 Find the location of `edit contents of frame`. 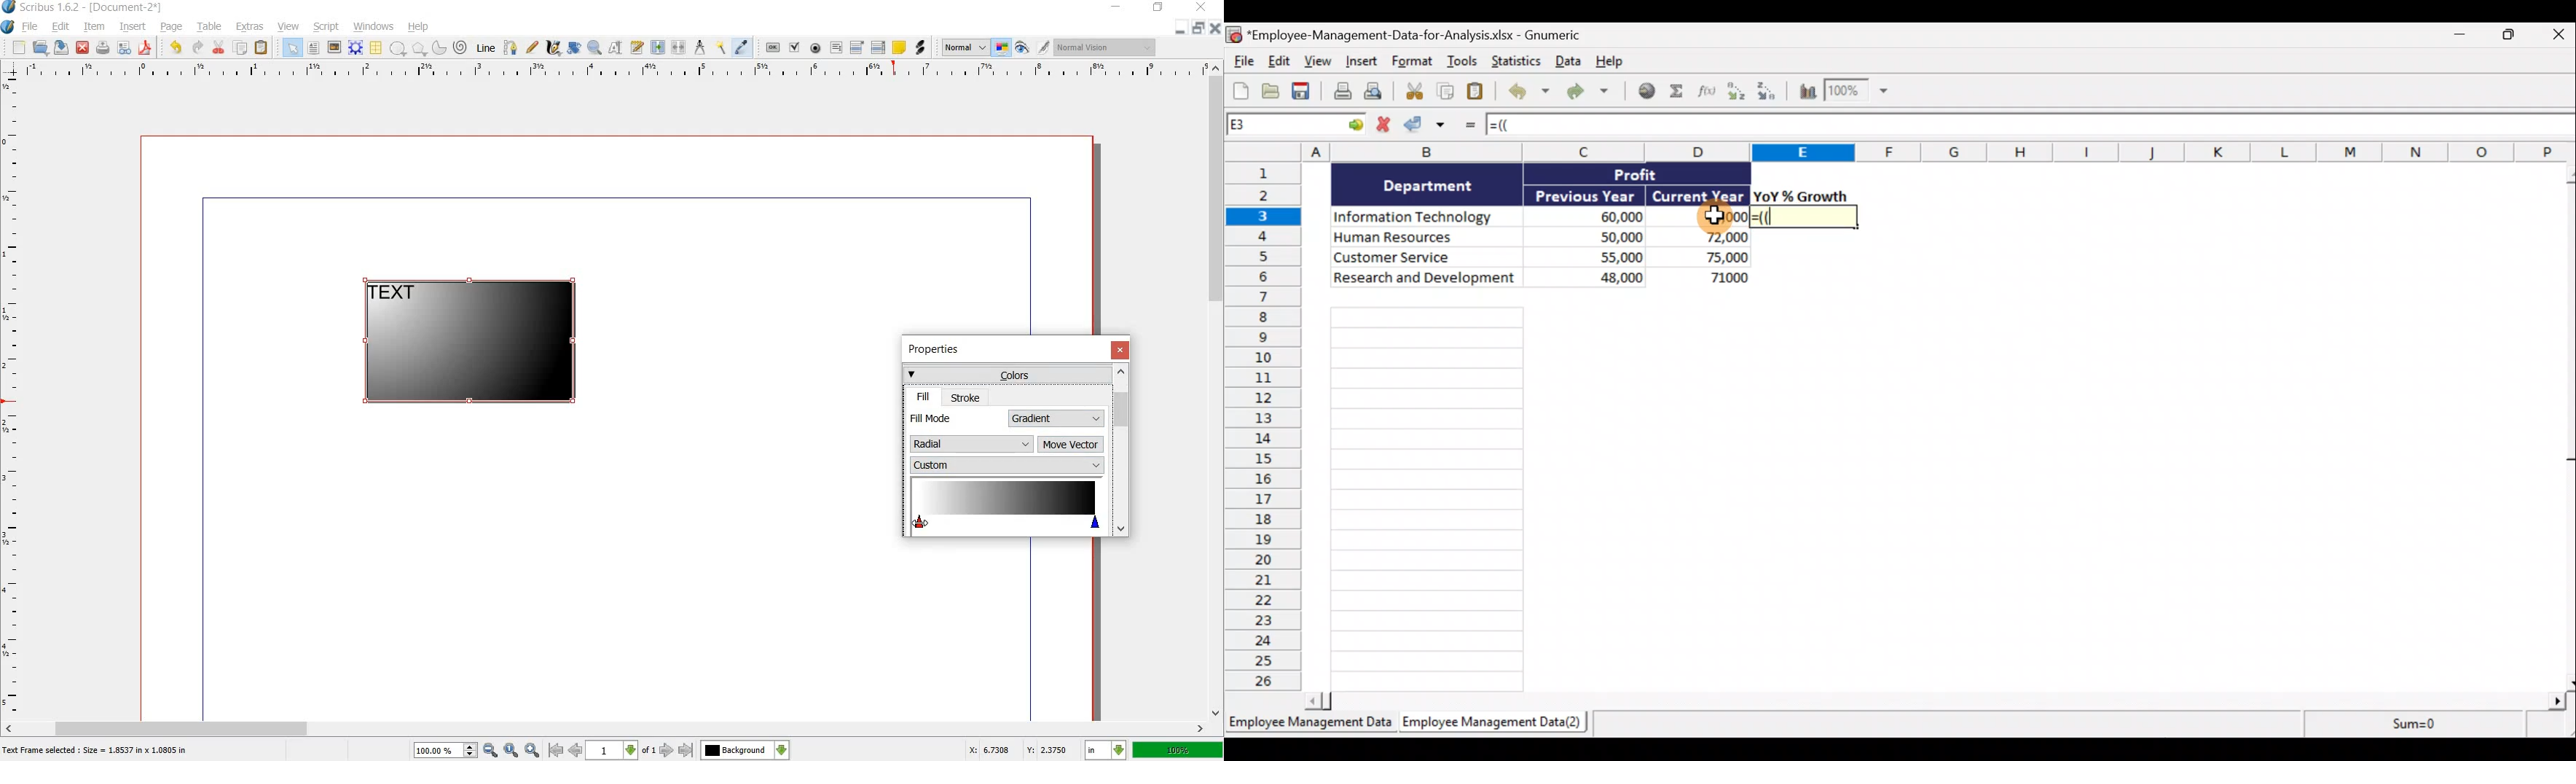

edit contents of frame is located at coordinates (616, 48).